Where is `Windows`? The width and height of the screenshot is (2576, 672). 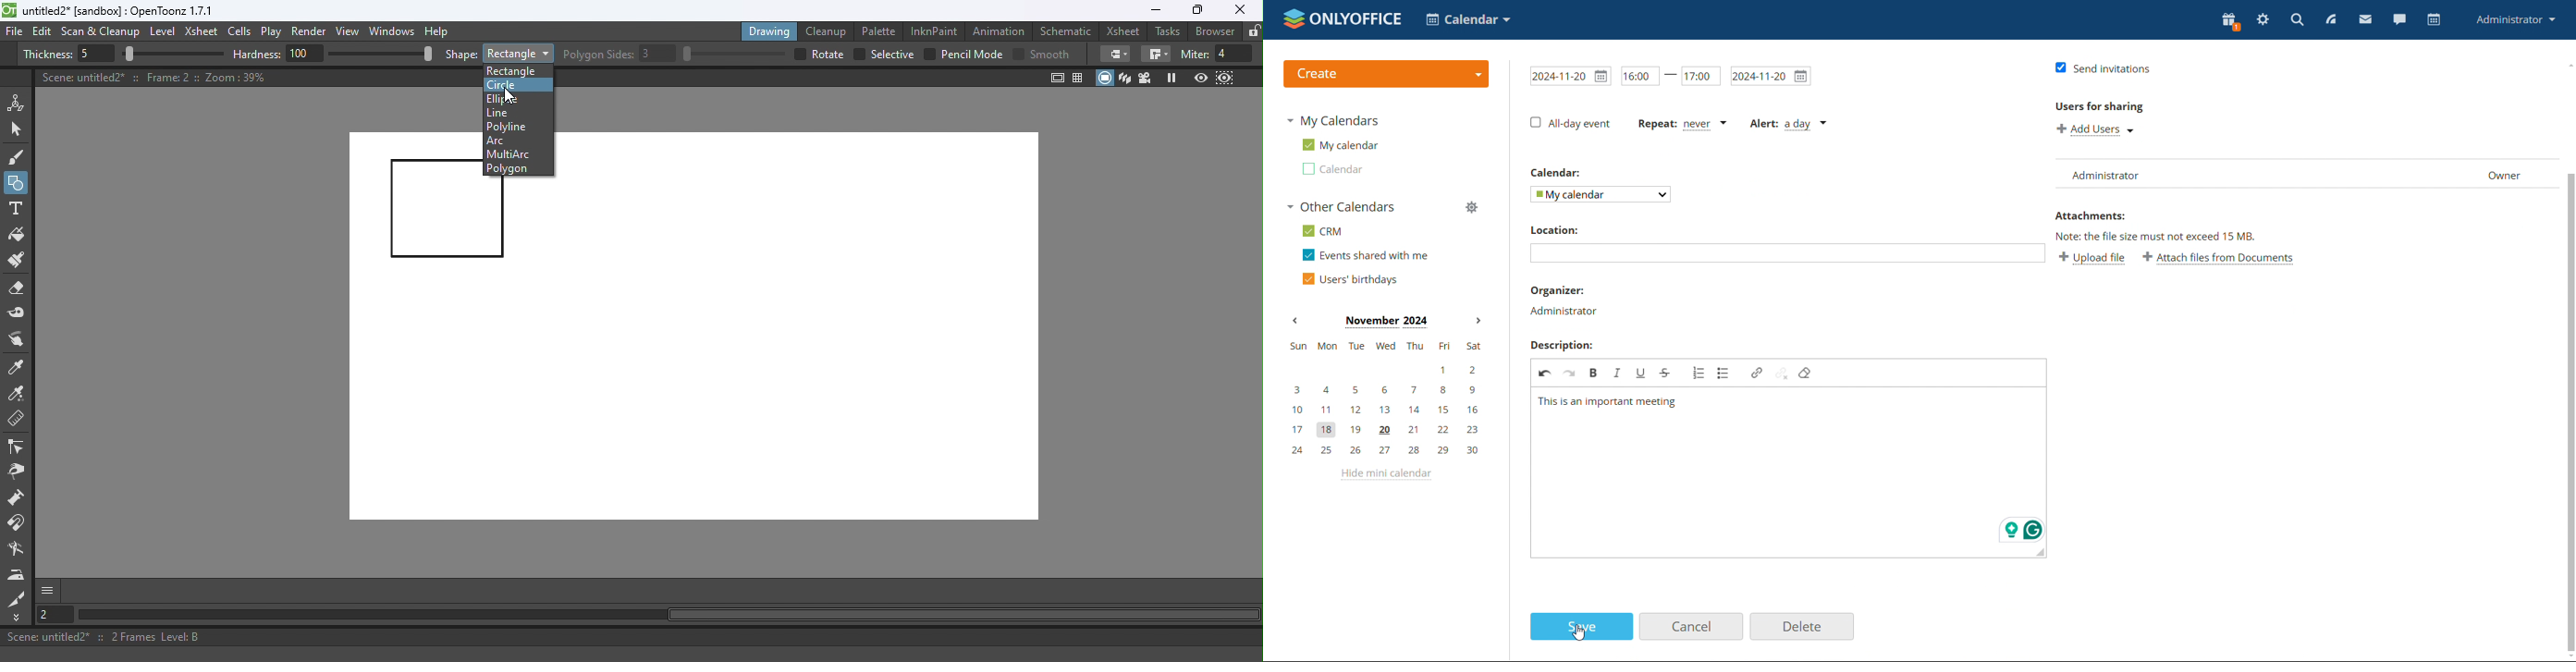 Windows is located at coordinates (393, 32).